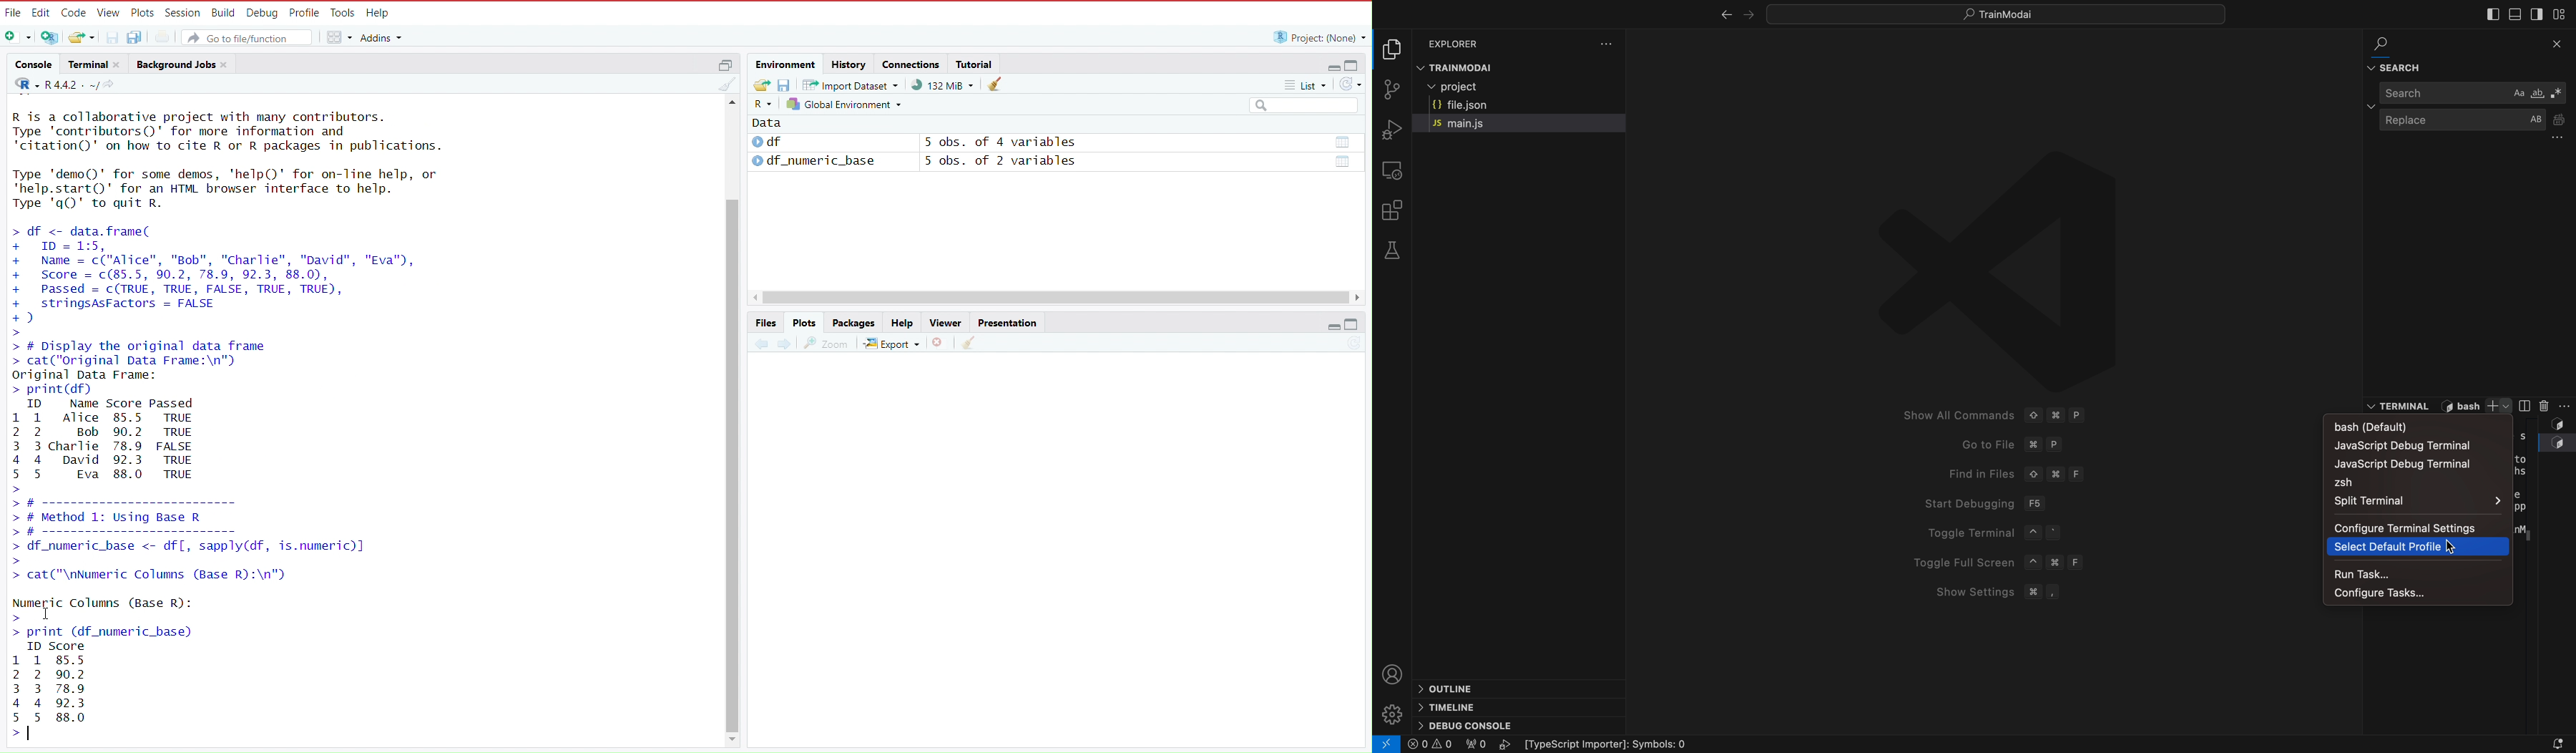 The width and height of the screenshot is (2576, 756). Describe the element at coordinates (33, 734) in the screenshot. I see `typing` at that location.